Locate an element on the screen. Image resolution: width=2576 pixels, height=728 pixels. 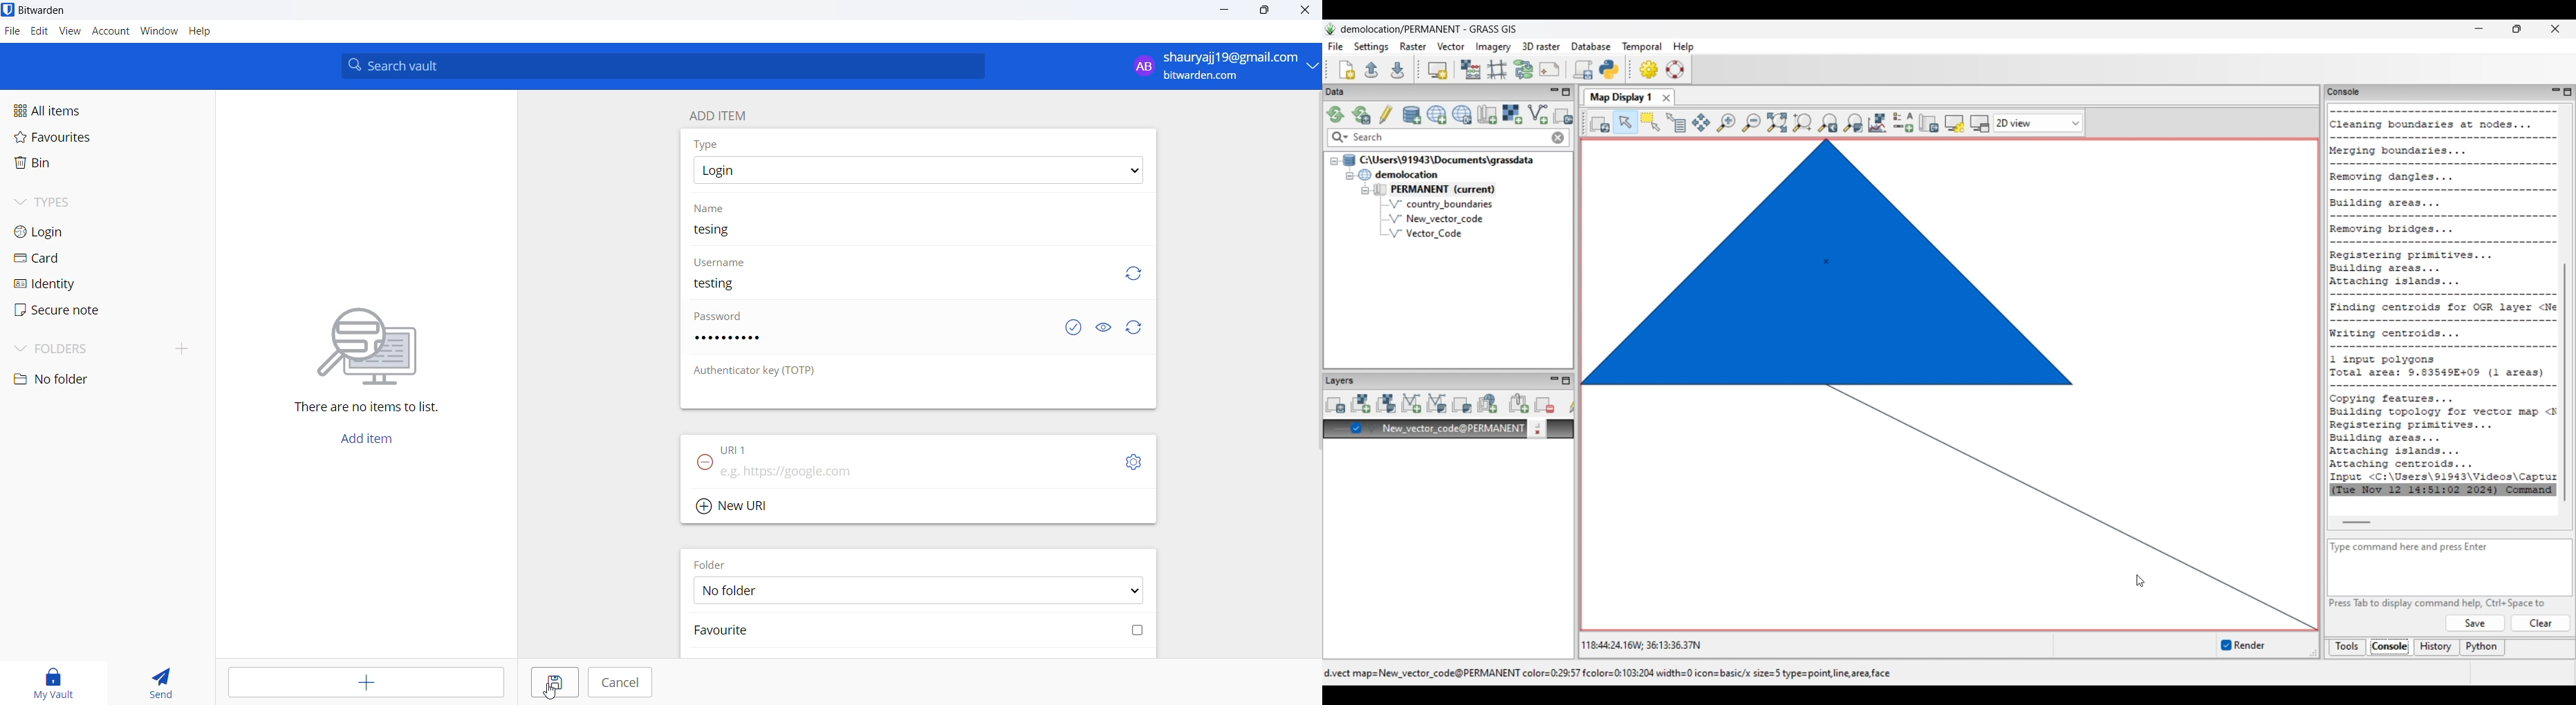
URL settings is located at coordinates (1136, 463).